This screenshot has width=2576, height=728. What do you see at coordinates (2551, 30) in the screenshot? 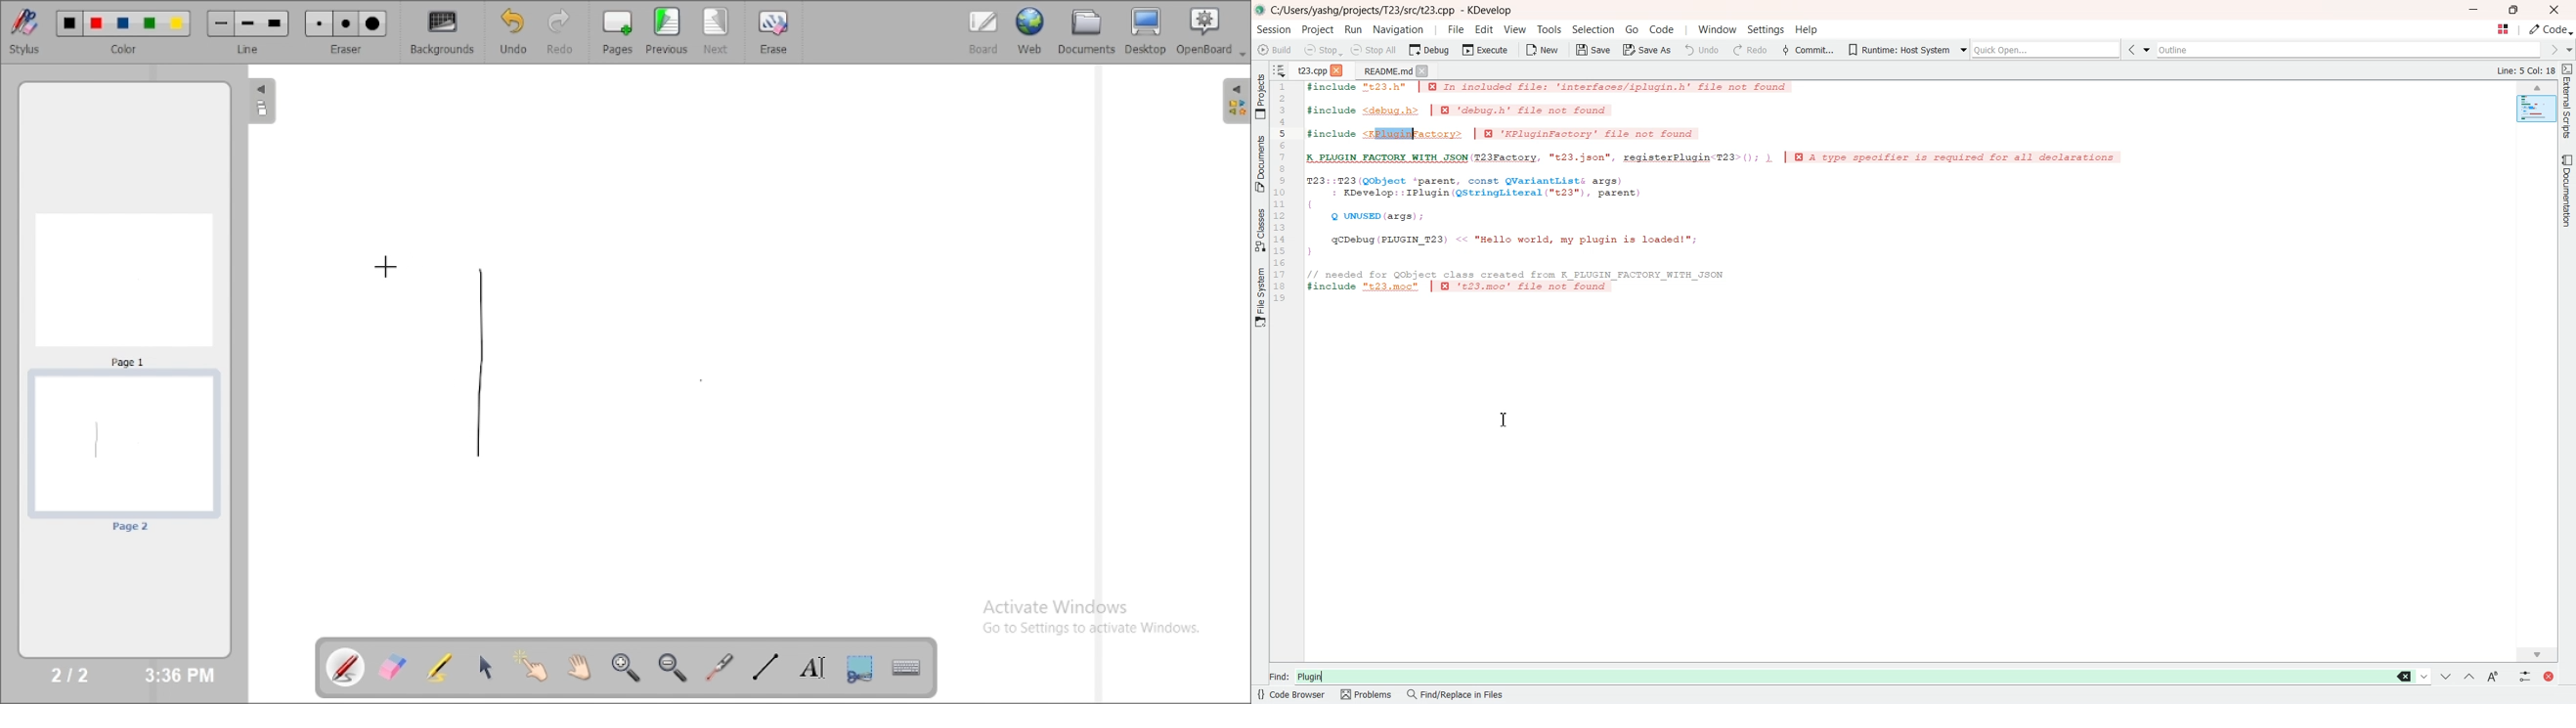
I see `Code` at bounding box center [2551, 30].